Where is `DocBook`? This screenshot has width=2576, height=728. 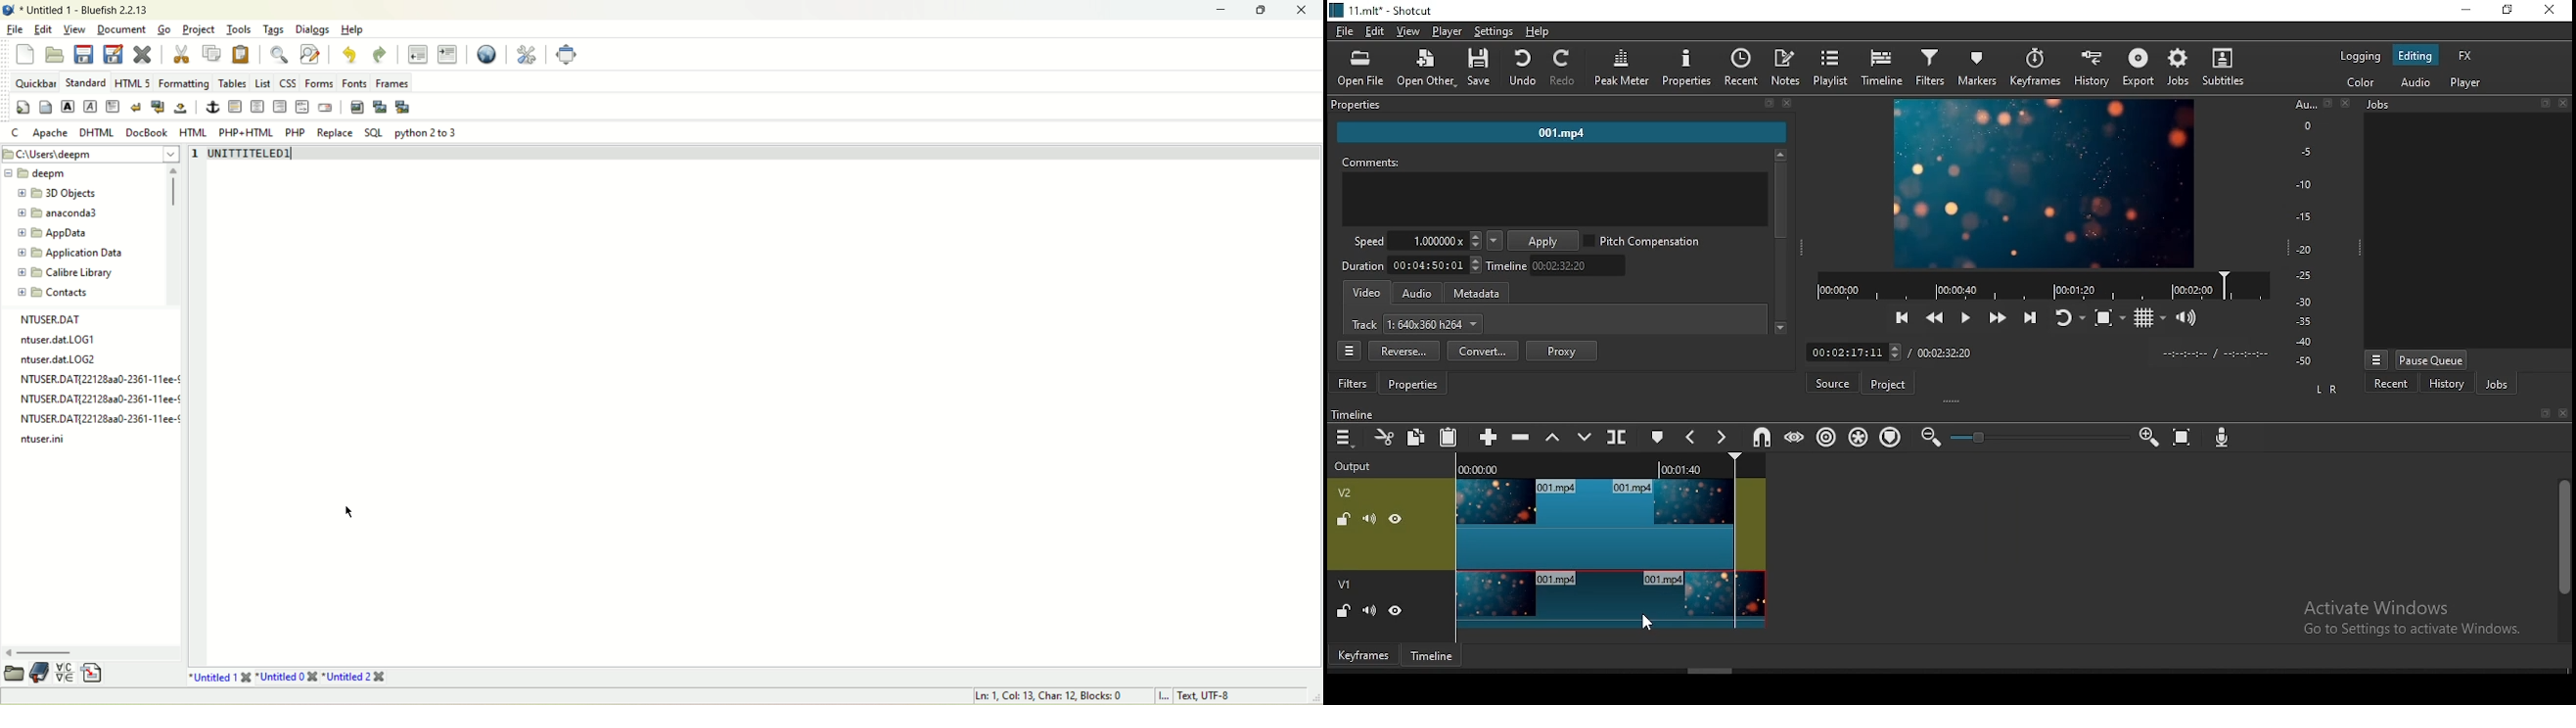 DocBook is located at coordinates (145, 132).